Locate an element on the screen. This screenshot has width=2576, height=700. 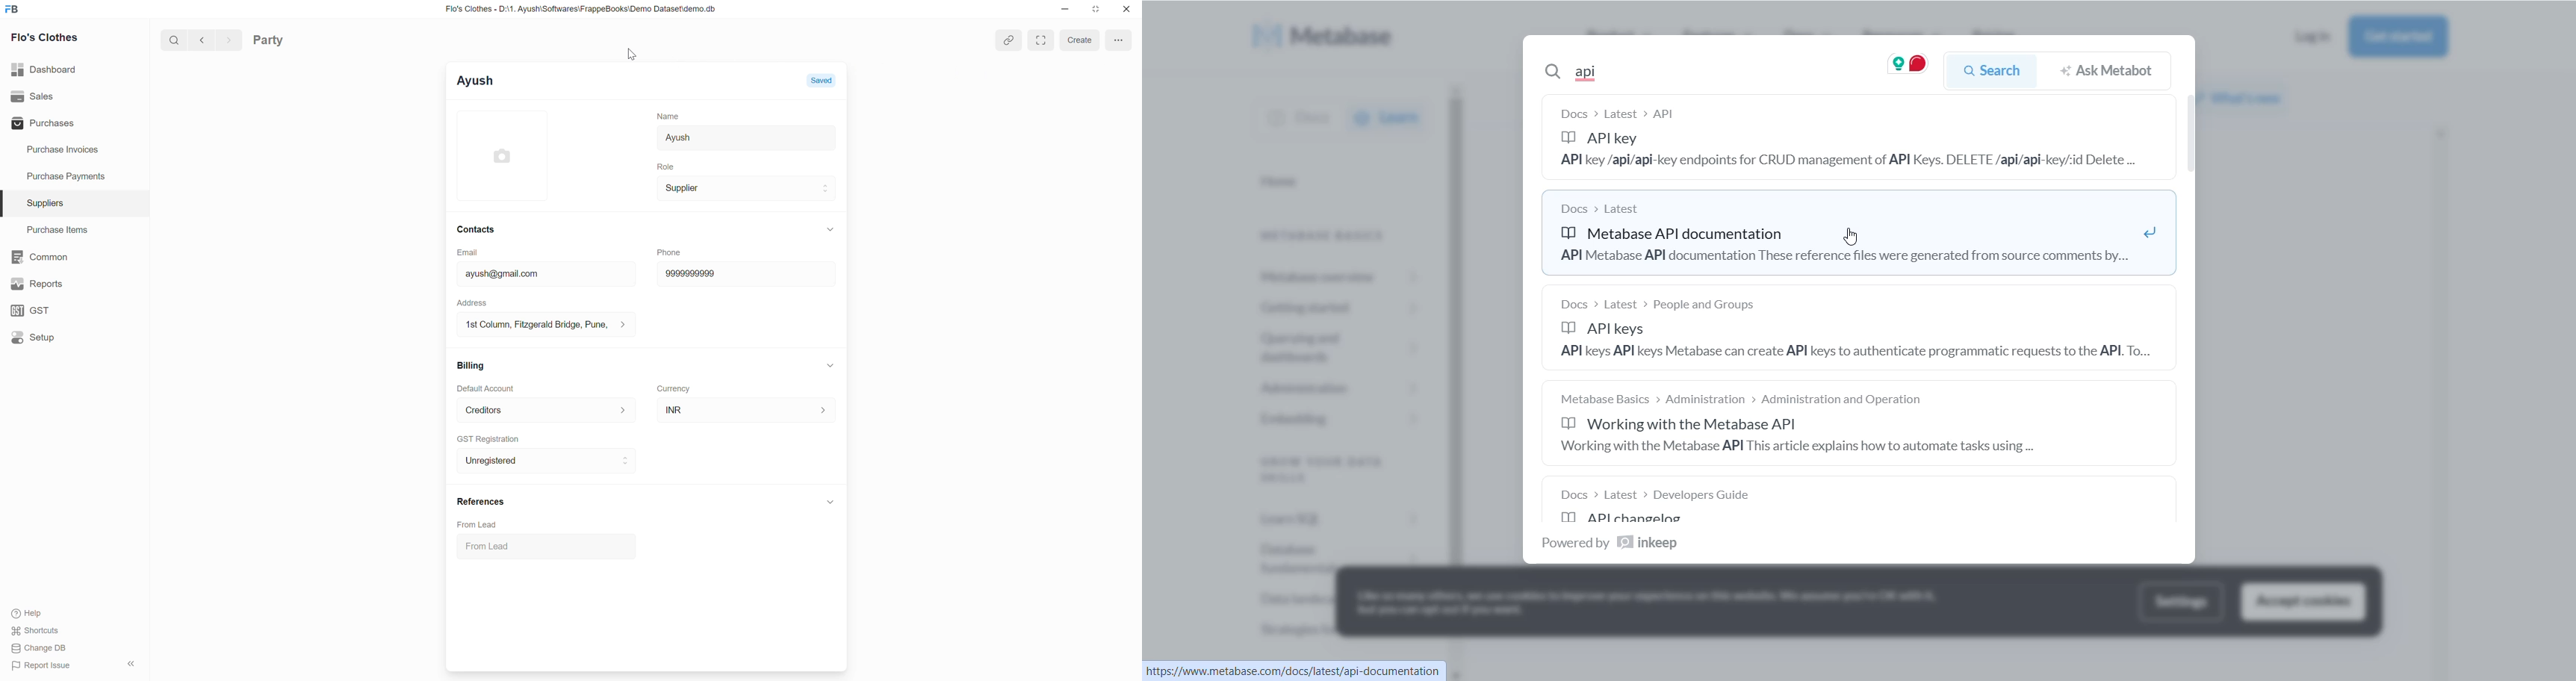
cursor is located at coordinates (1852, 235).